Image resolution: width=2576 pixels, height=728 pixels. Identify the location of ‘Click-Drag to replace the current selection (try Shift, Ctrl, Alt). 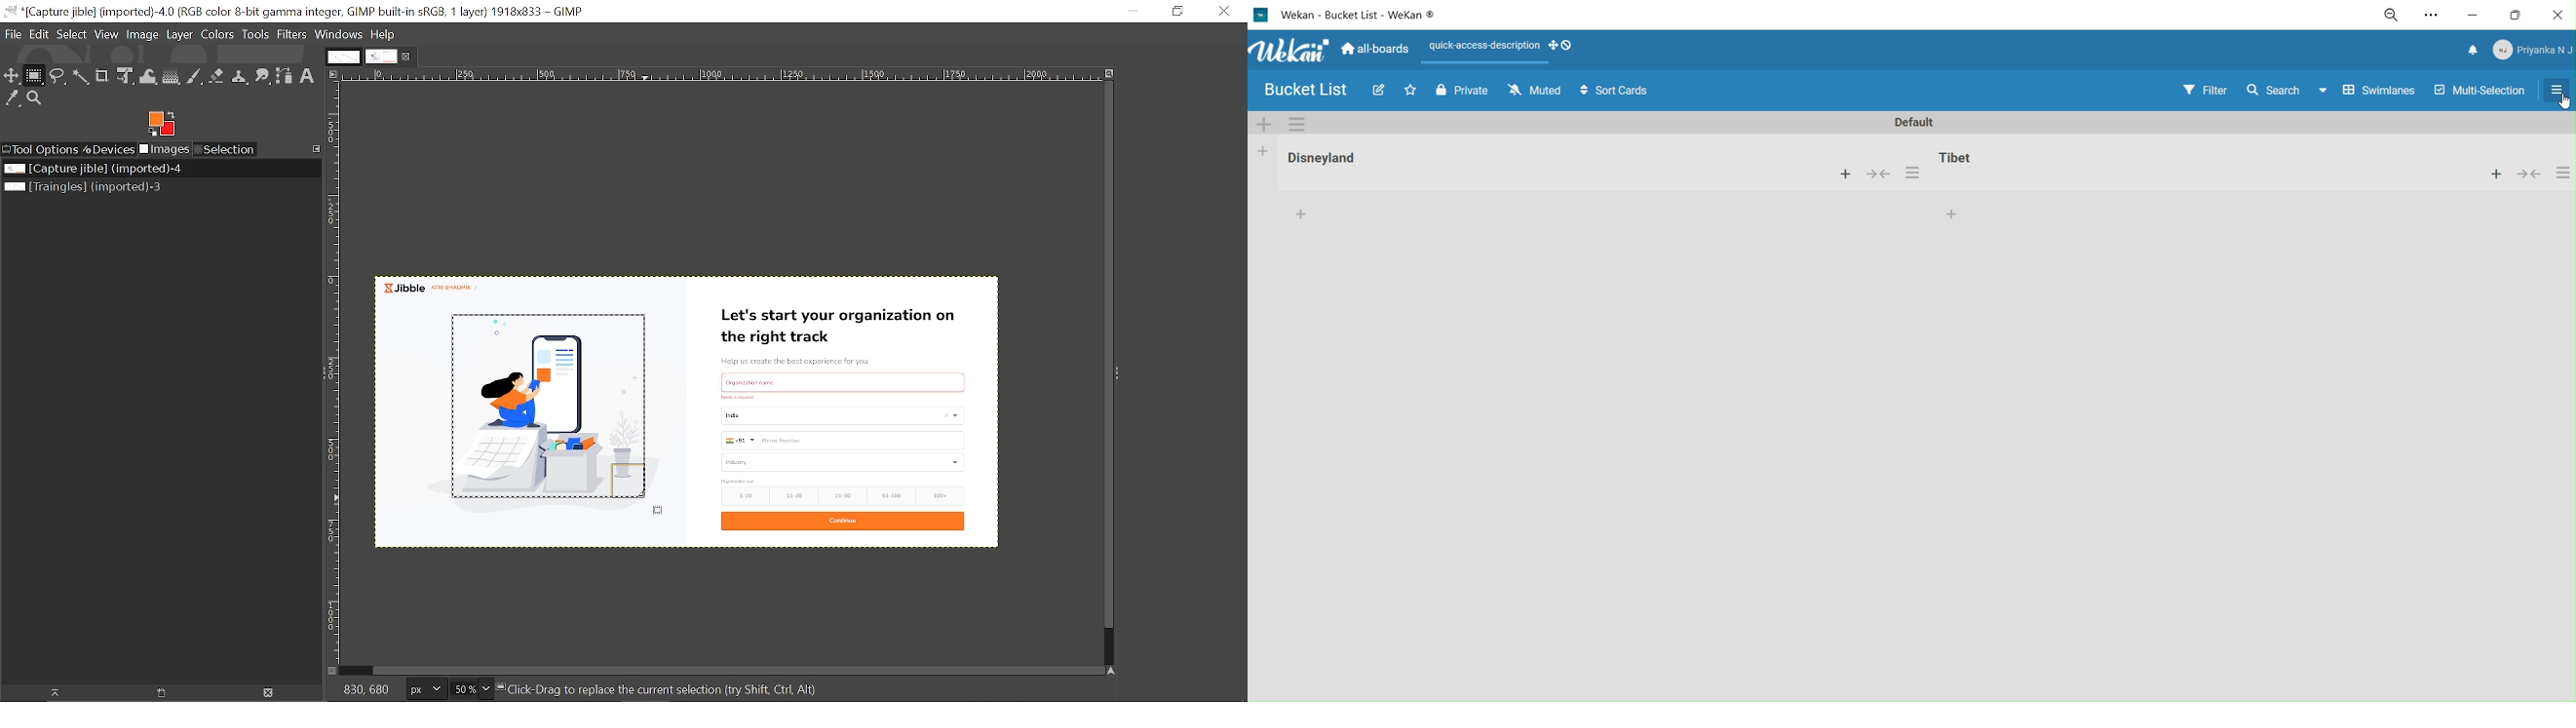
(668, 689).